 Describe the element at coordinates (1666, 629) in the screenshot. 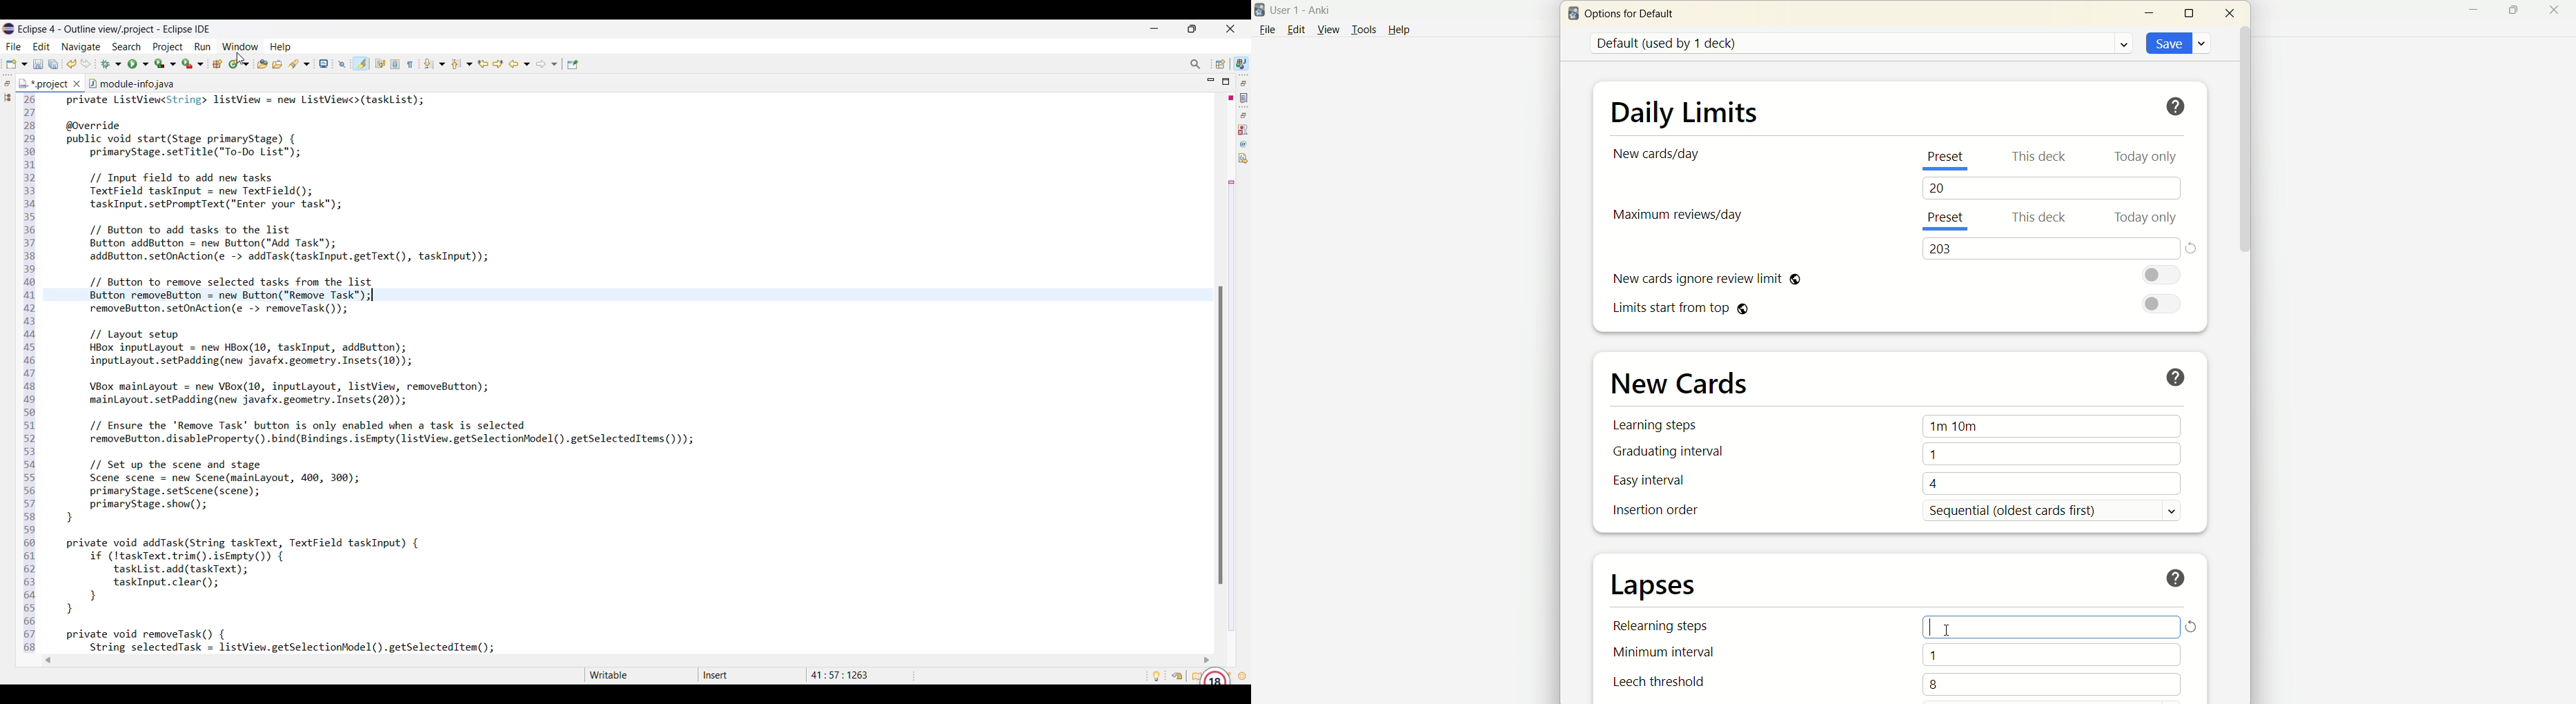

I see `relearning steps` at that location.